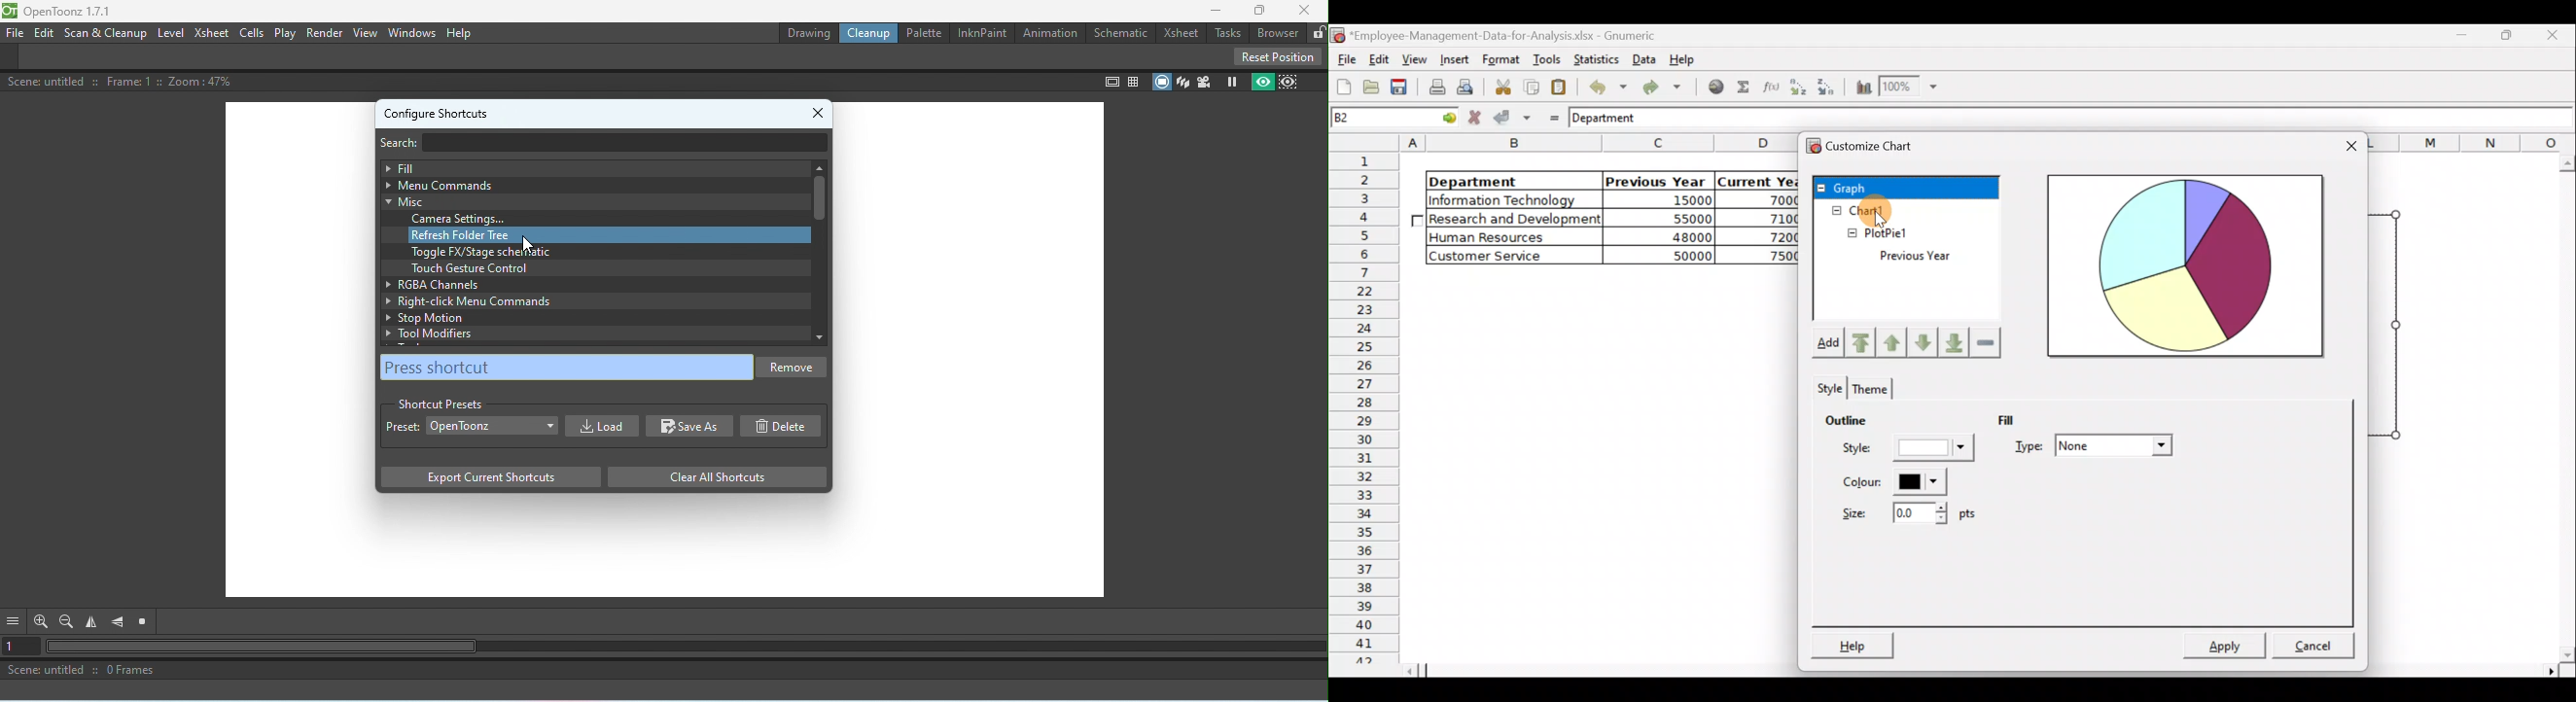 The image size is (2576, 728). What do you see at coordinates (1562, 88) in the screenshot?
I see `Paste the clipboard` at bounding box center [1562, 88].